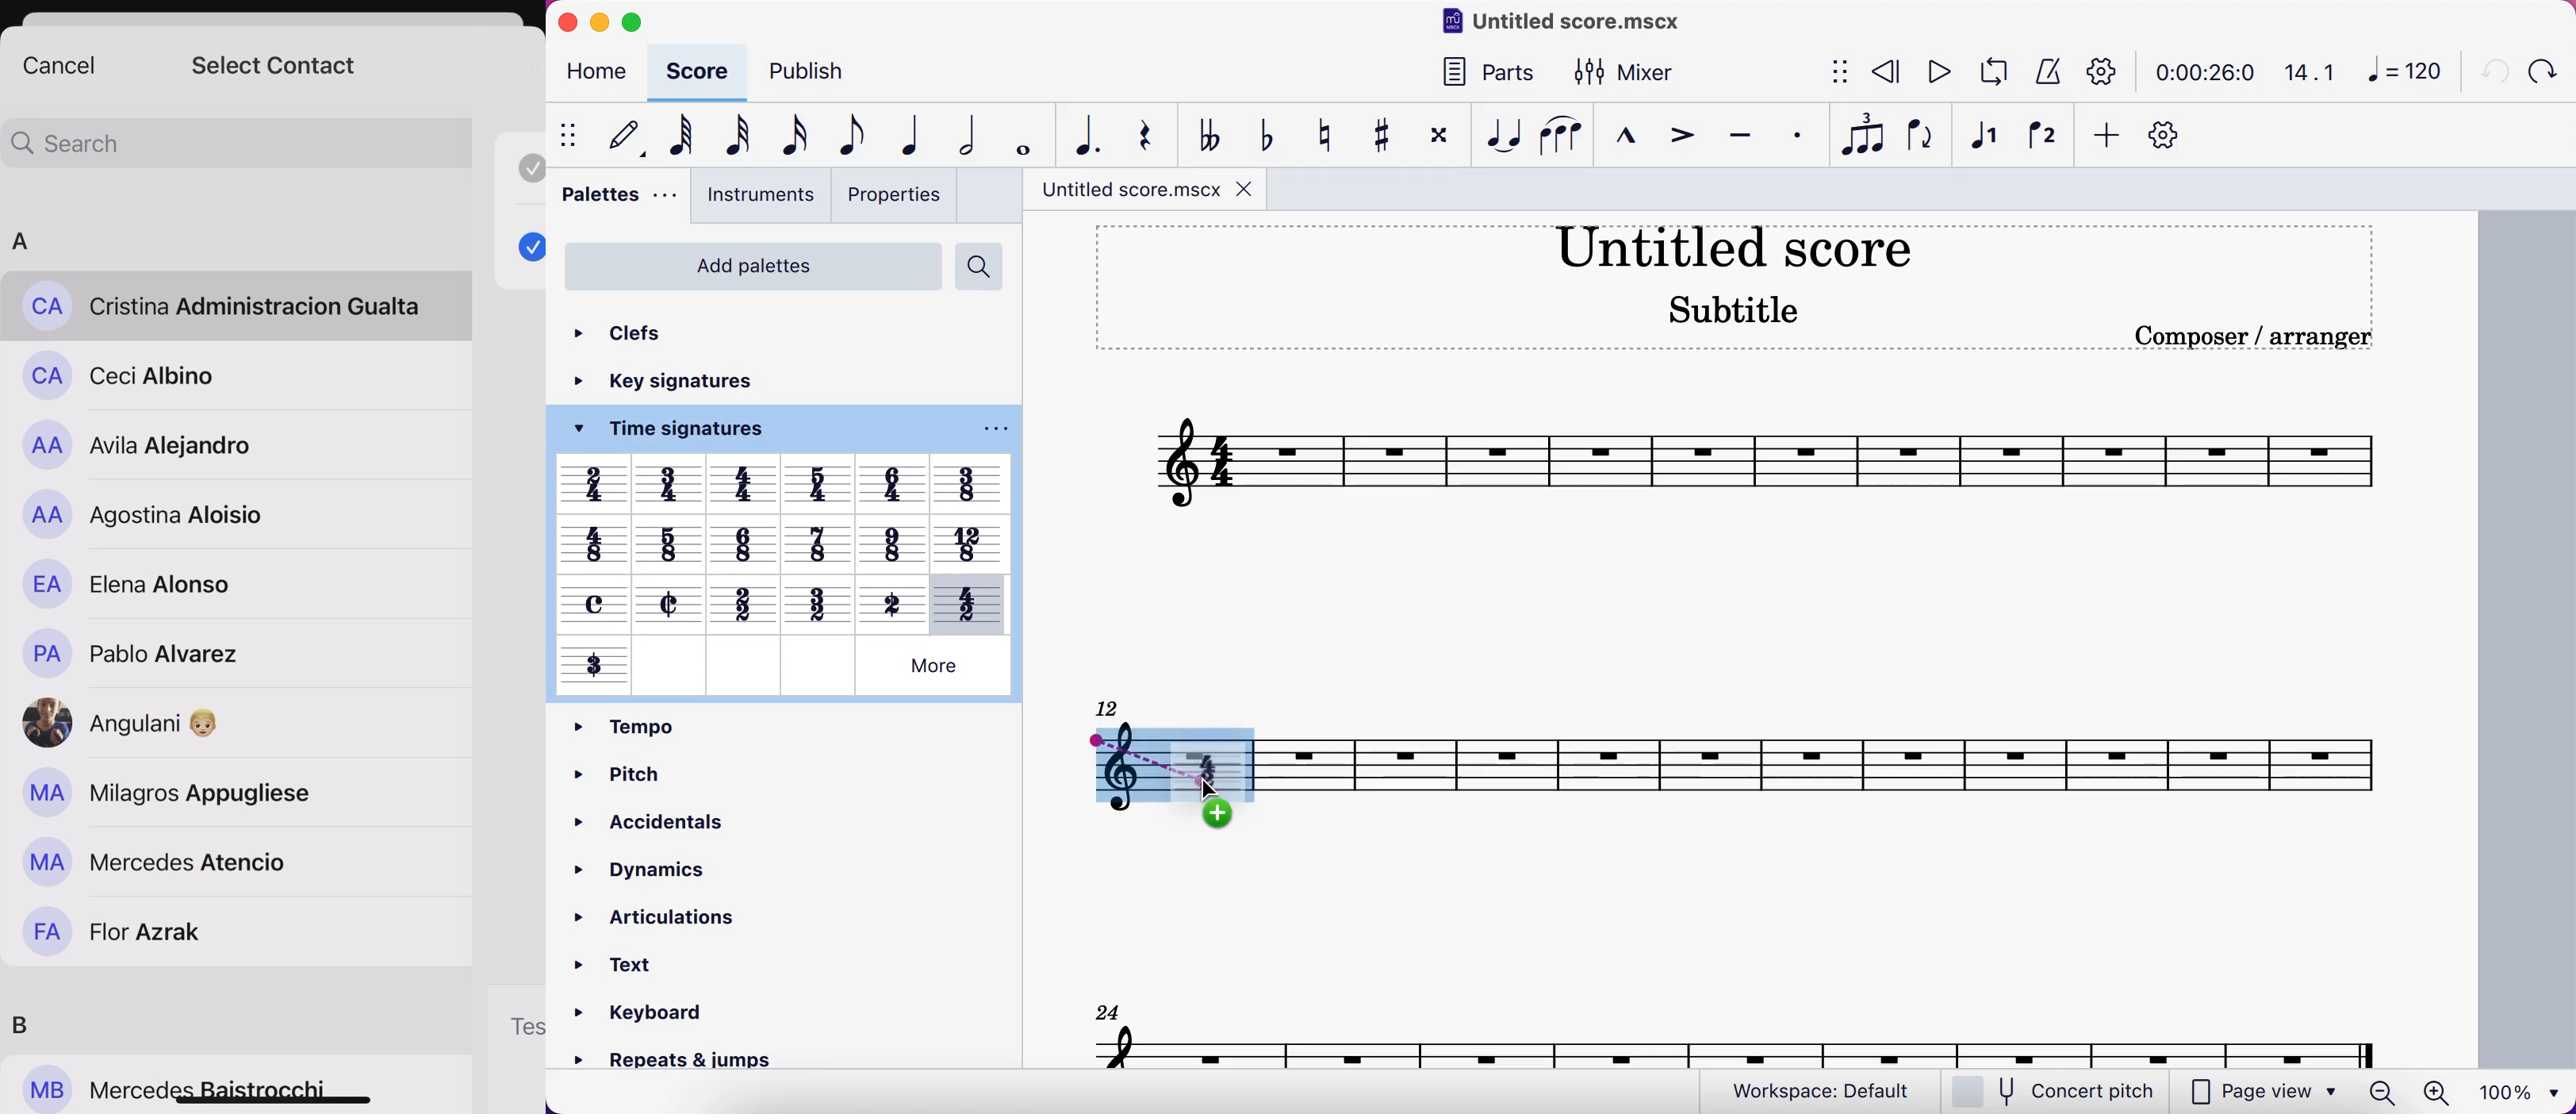 This screenshot has height=1120, width=2576. I want to click on zoom out, so click(2386, 1092).